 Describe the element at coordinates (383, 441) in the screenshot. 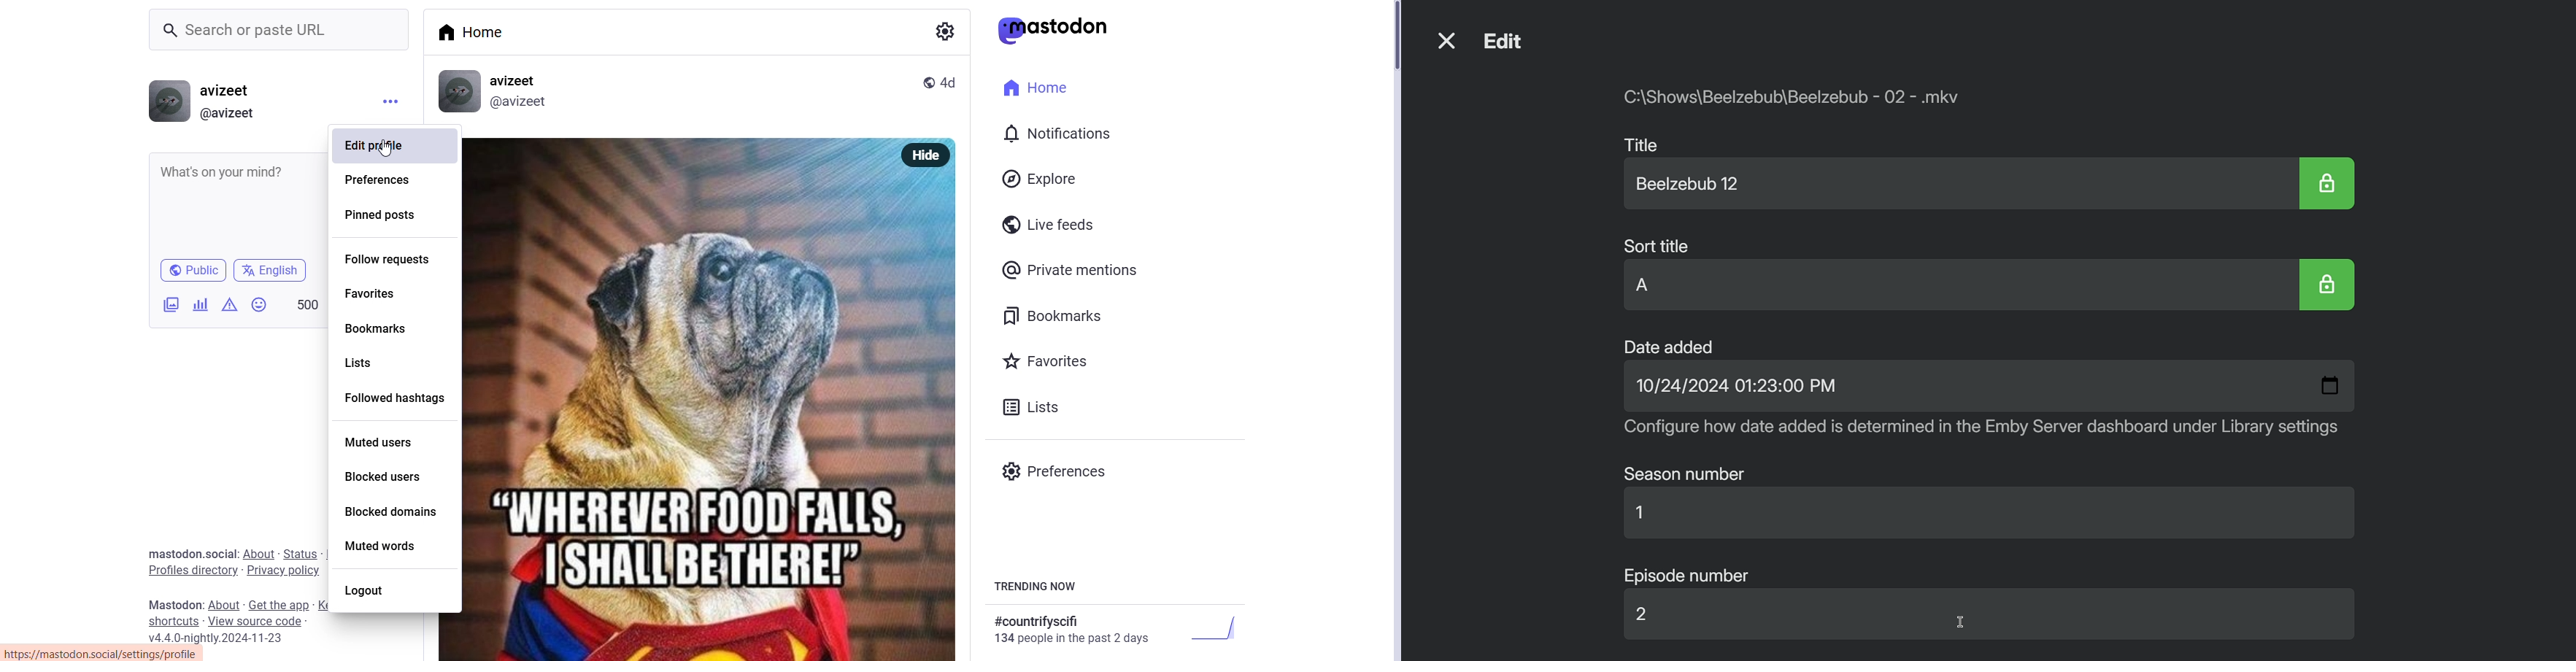

I see `muted users` at that location.